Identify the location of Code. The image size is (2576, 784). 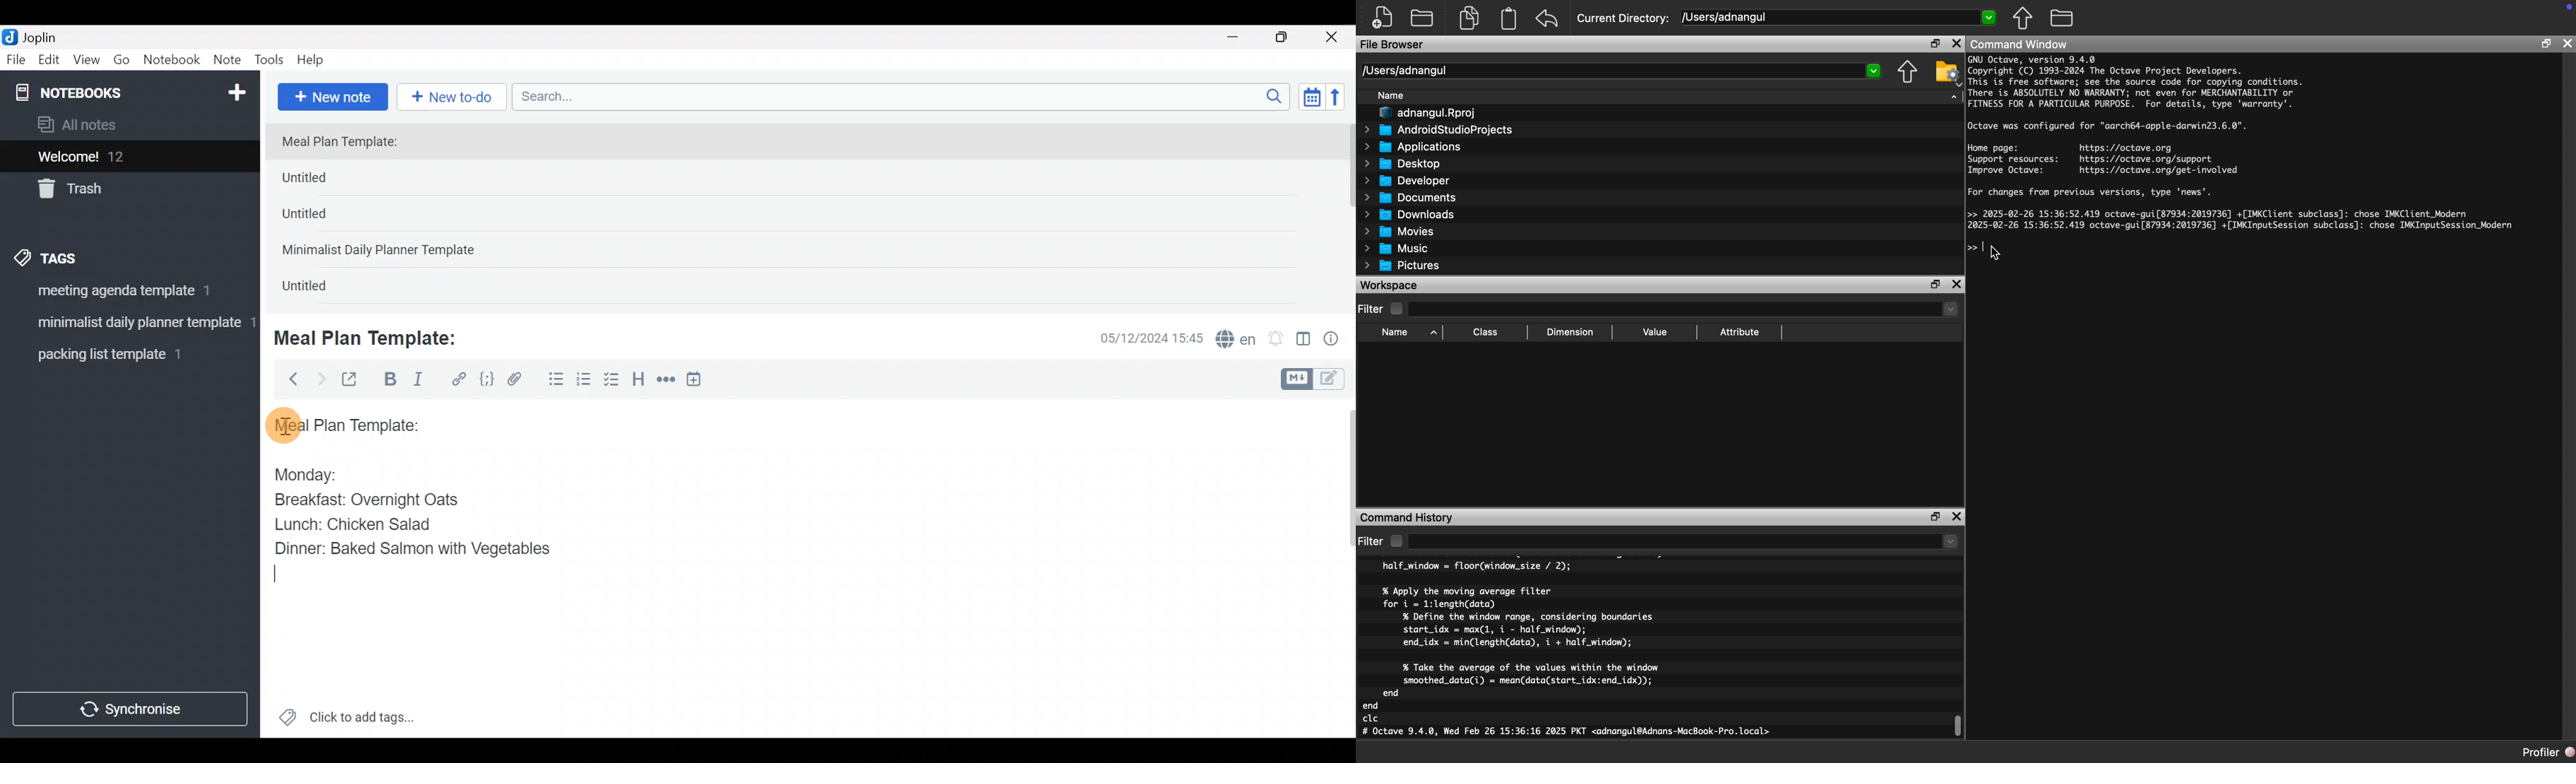
(485, 379).